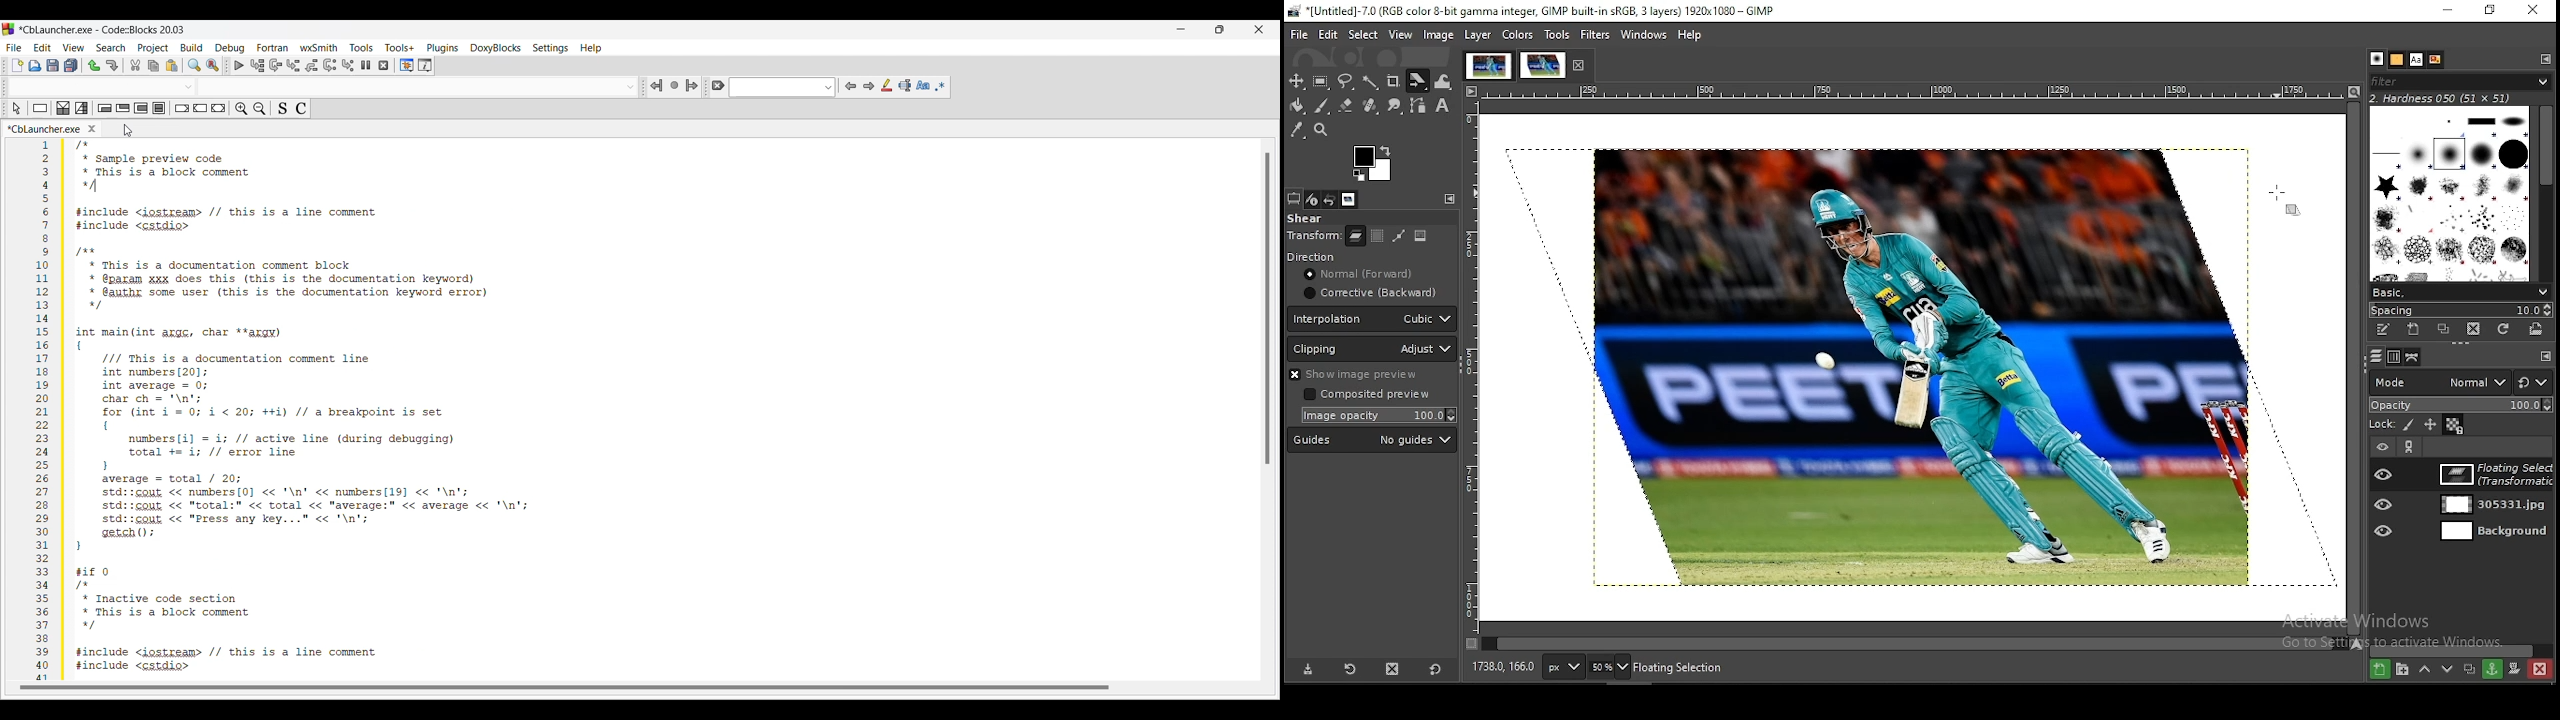 Image resolution: width=2576 pixels, height=728 pixels. I want to click on configure this tab, so click(2547, 59).